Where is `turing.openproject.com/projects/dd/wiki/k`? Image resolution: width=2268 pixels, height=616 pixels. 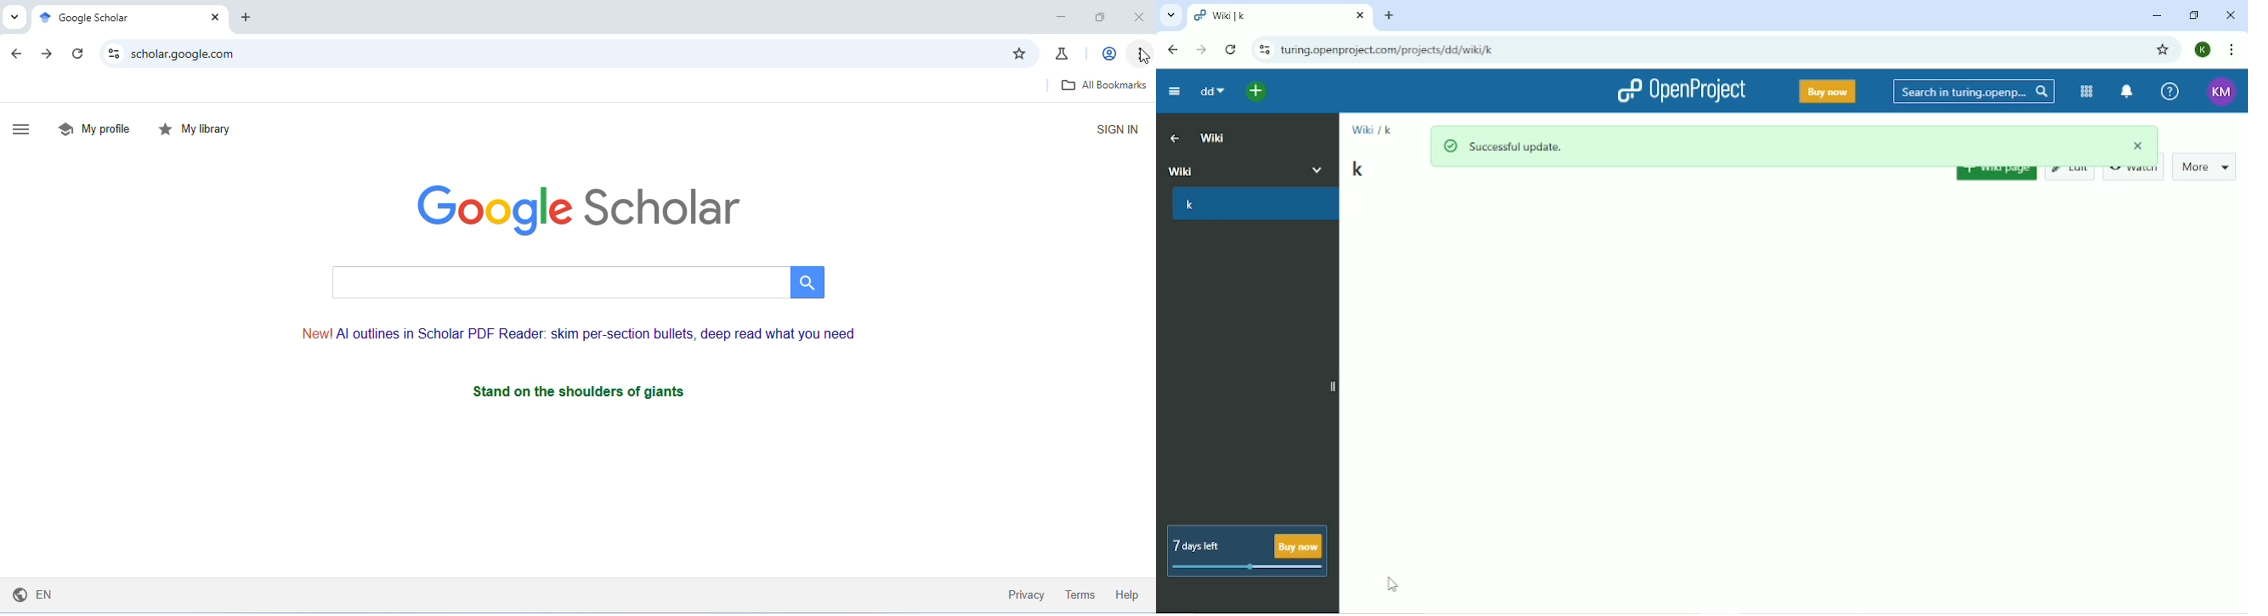 turing.openproject.com/projects/dd/wiki/k is located at coordinates (1396, 52).